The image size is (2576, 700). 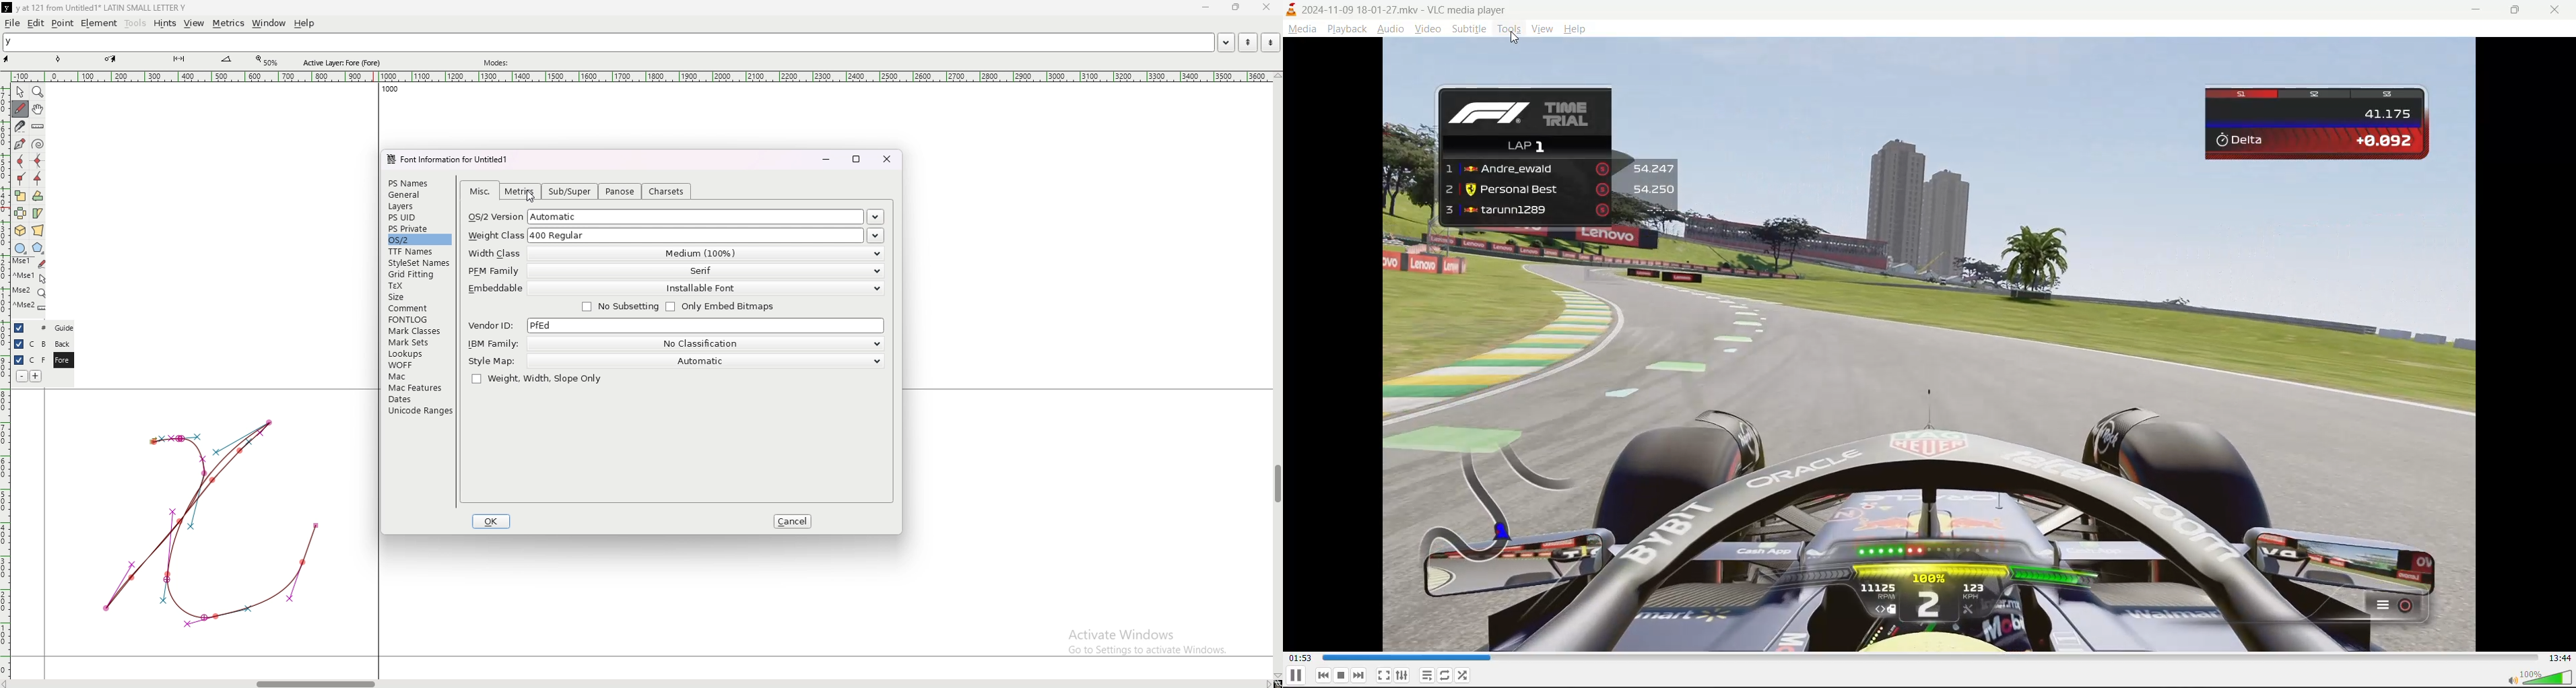 What do you see at coordinates (1928, 657) in the screenshot?
I see `track slider` at bounding box center [1928, 657].